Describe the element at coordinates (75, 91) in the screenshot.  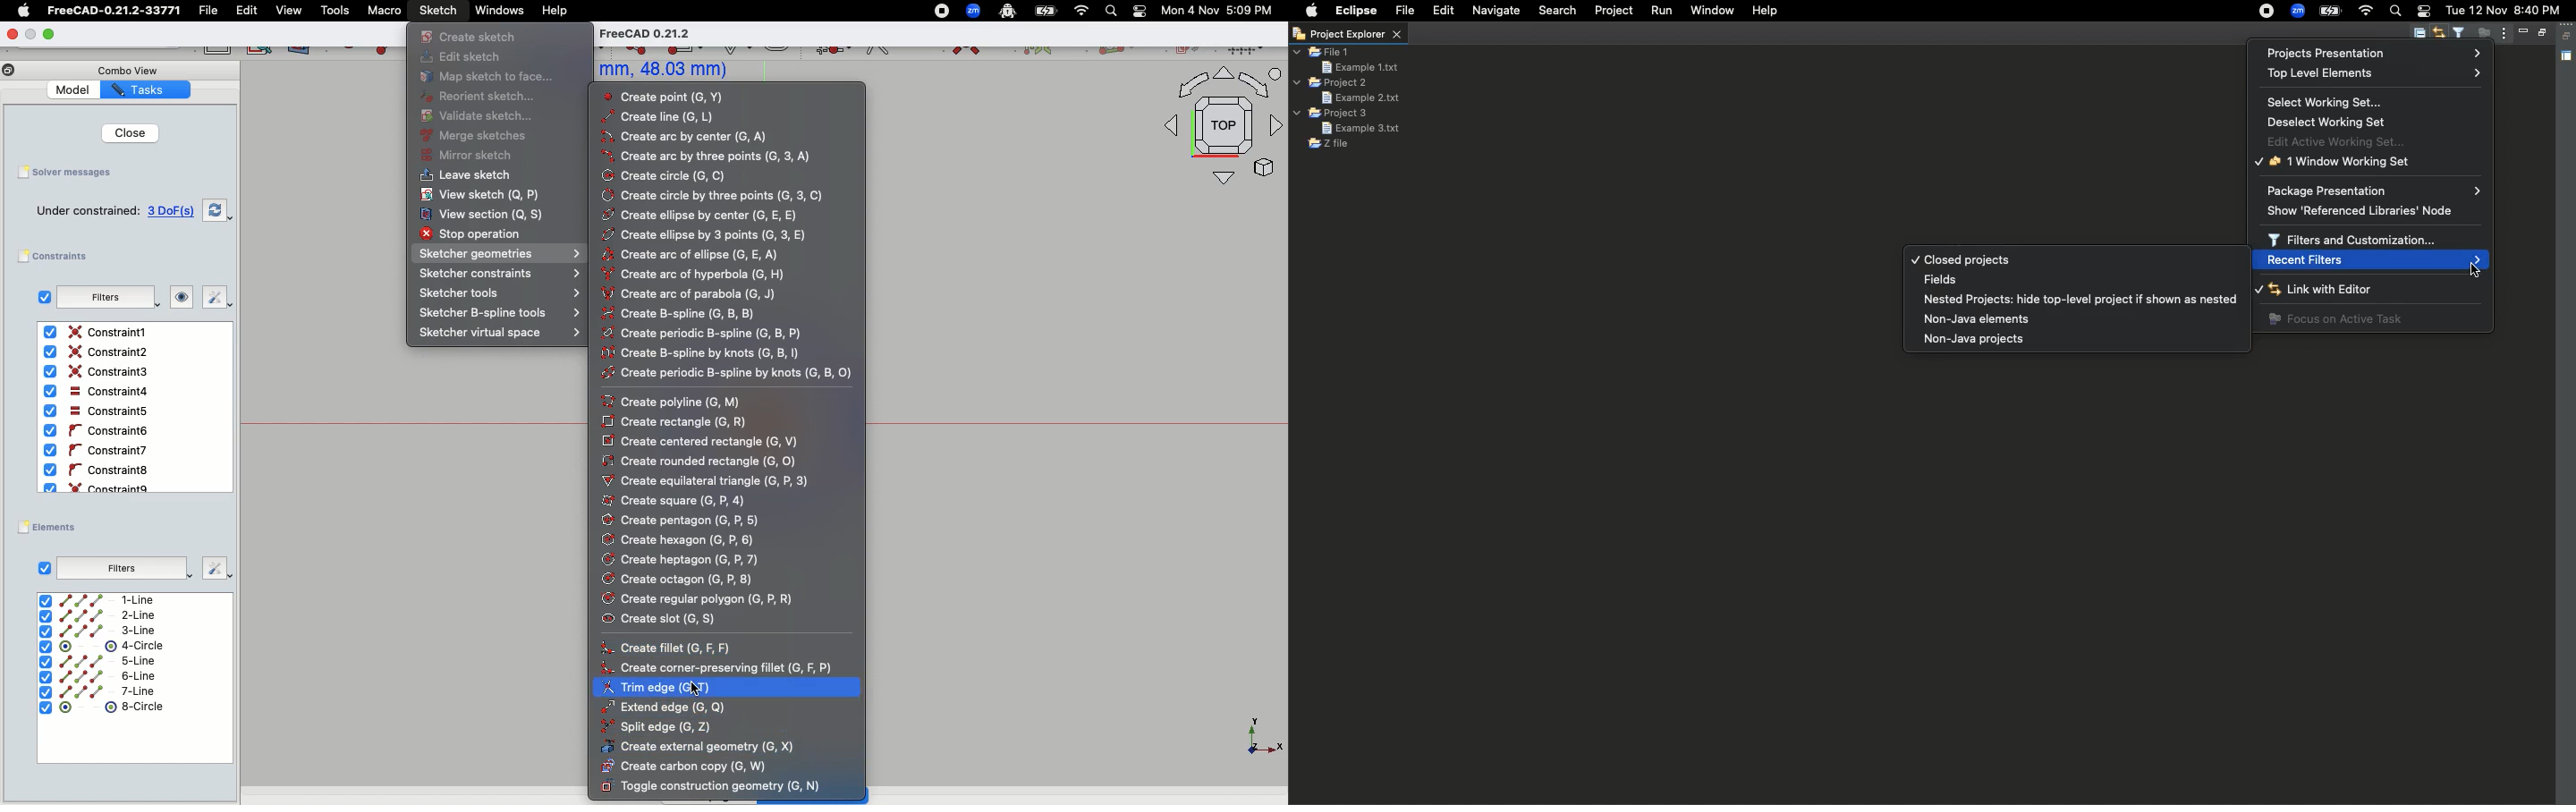
I see `Model` at that location.